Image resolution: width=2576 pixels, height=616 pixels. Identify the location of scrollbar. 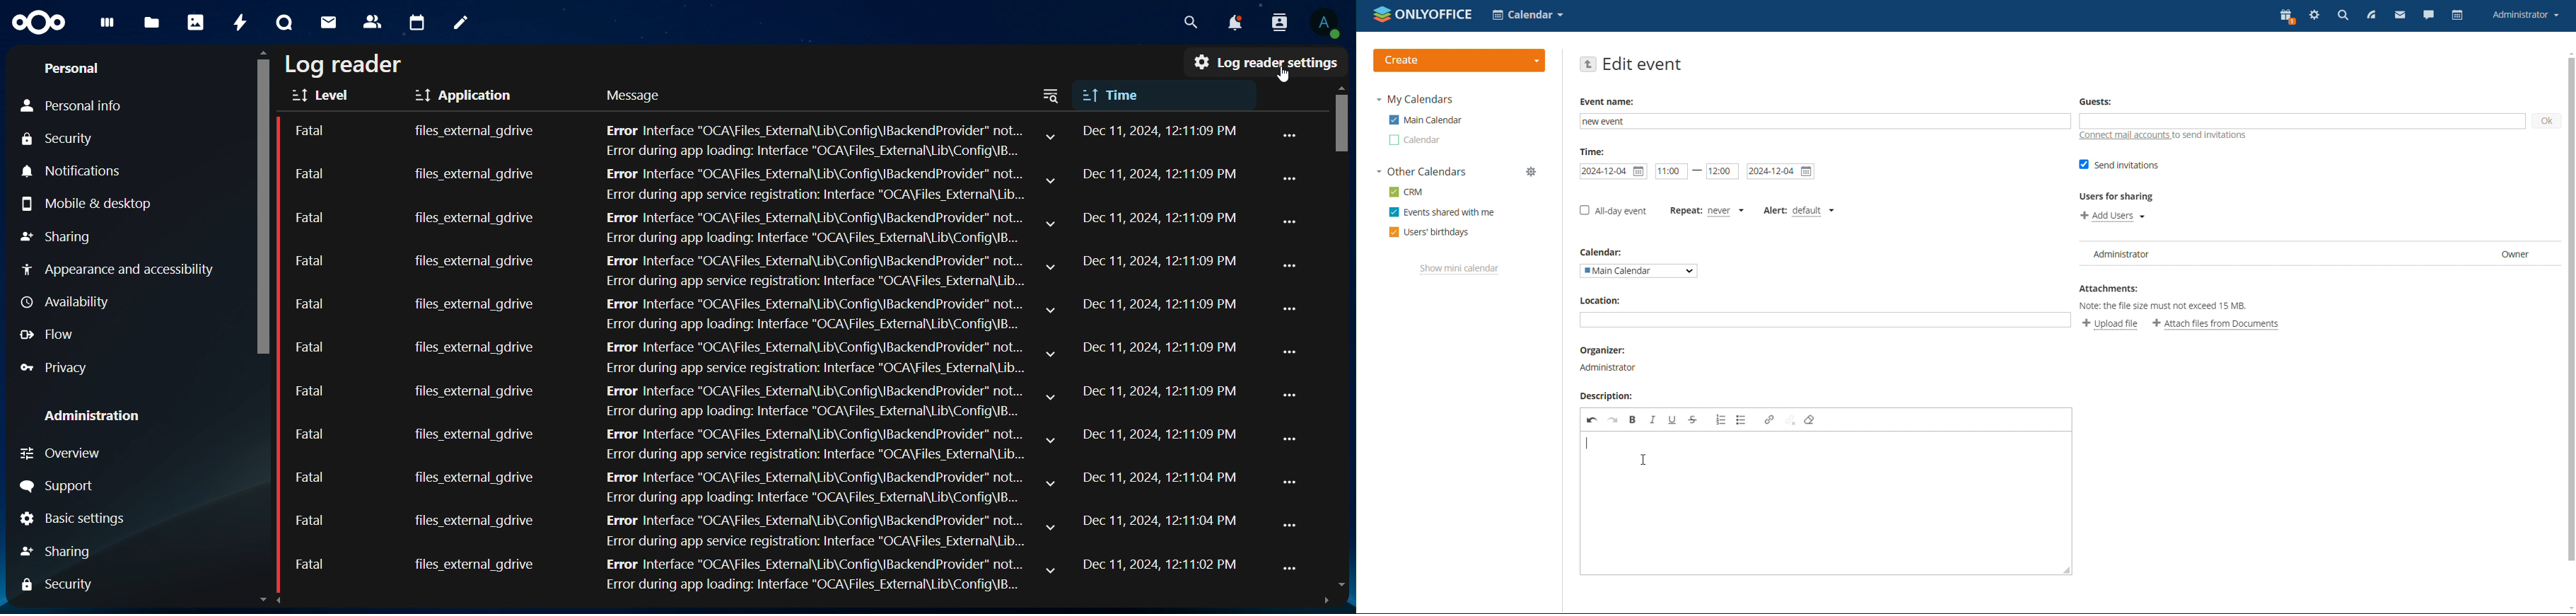
(1345, 346).